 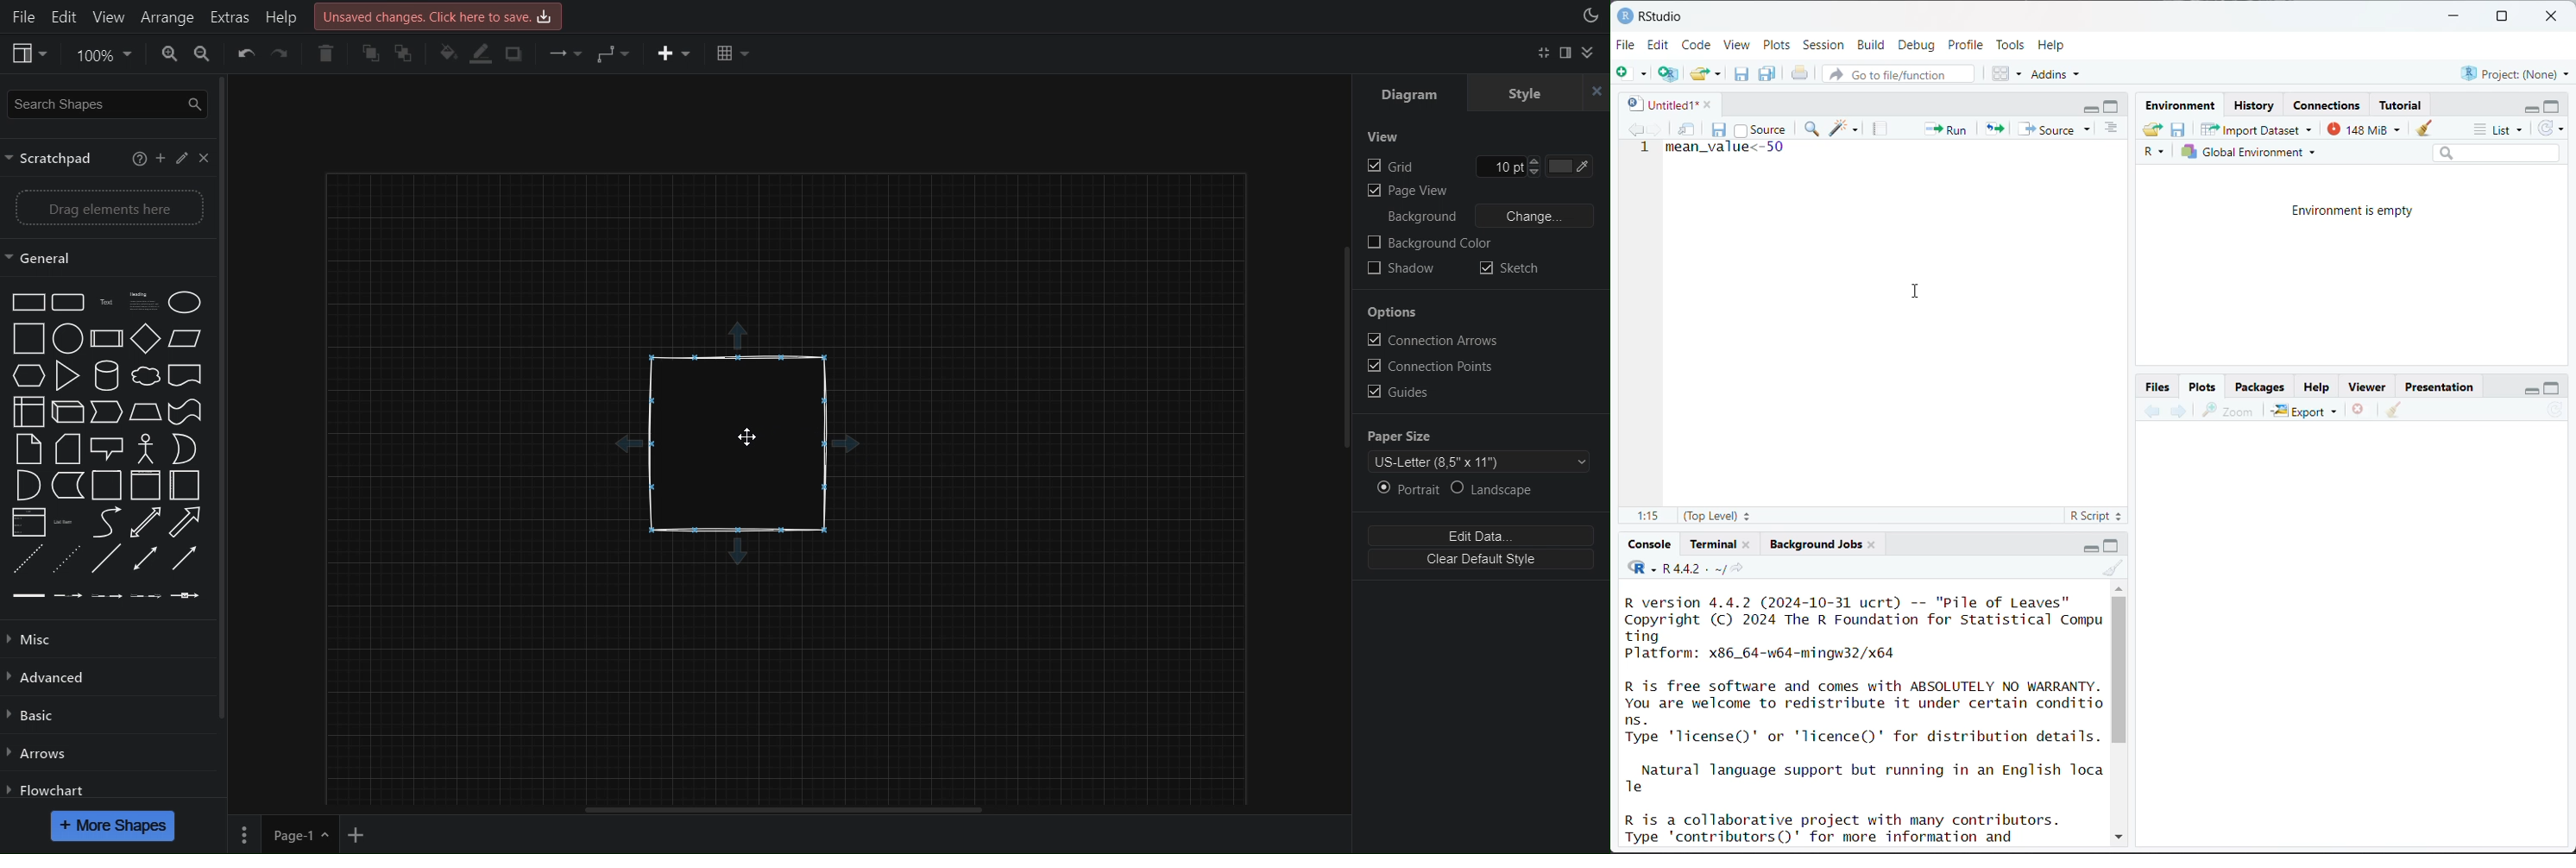 I want to click on create a project, so click(x=1668, y=74).